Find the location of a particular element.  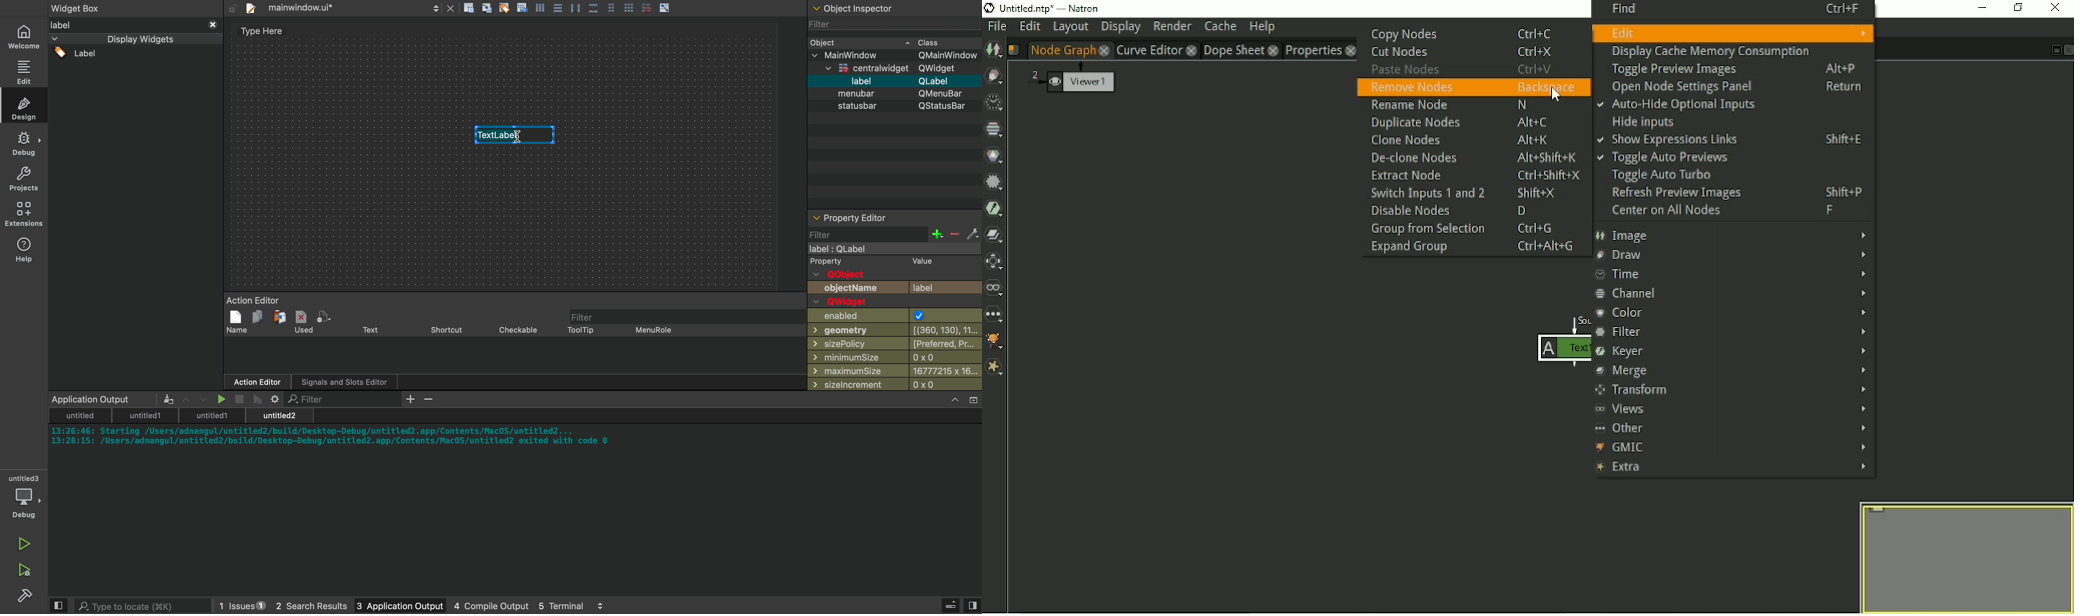

3 application output is located at coordinates (389, 606).